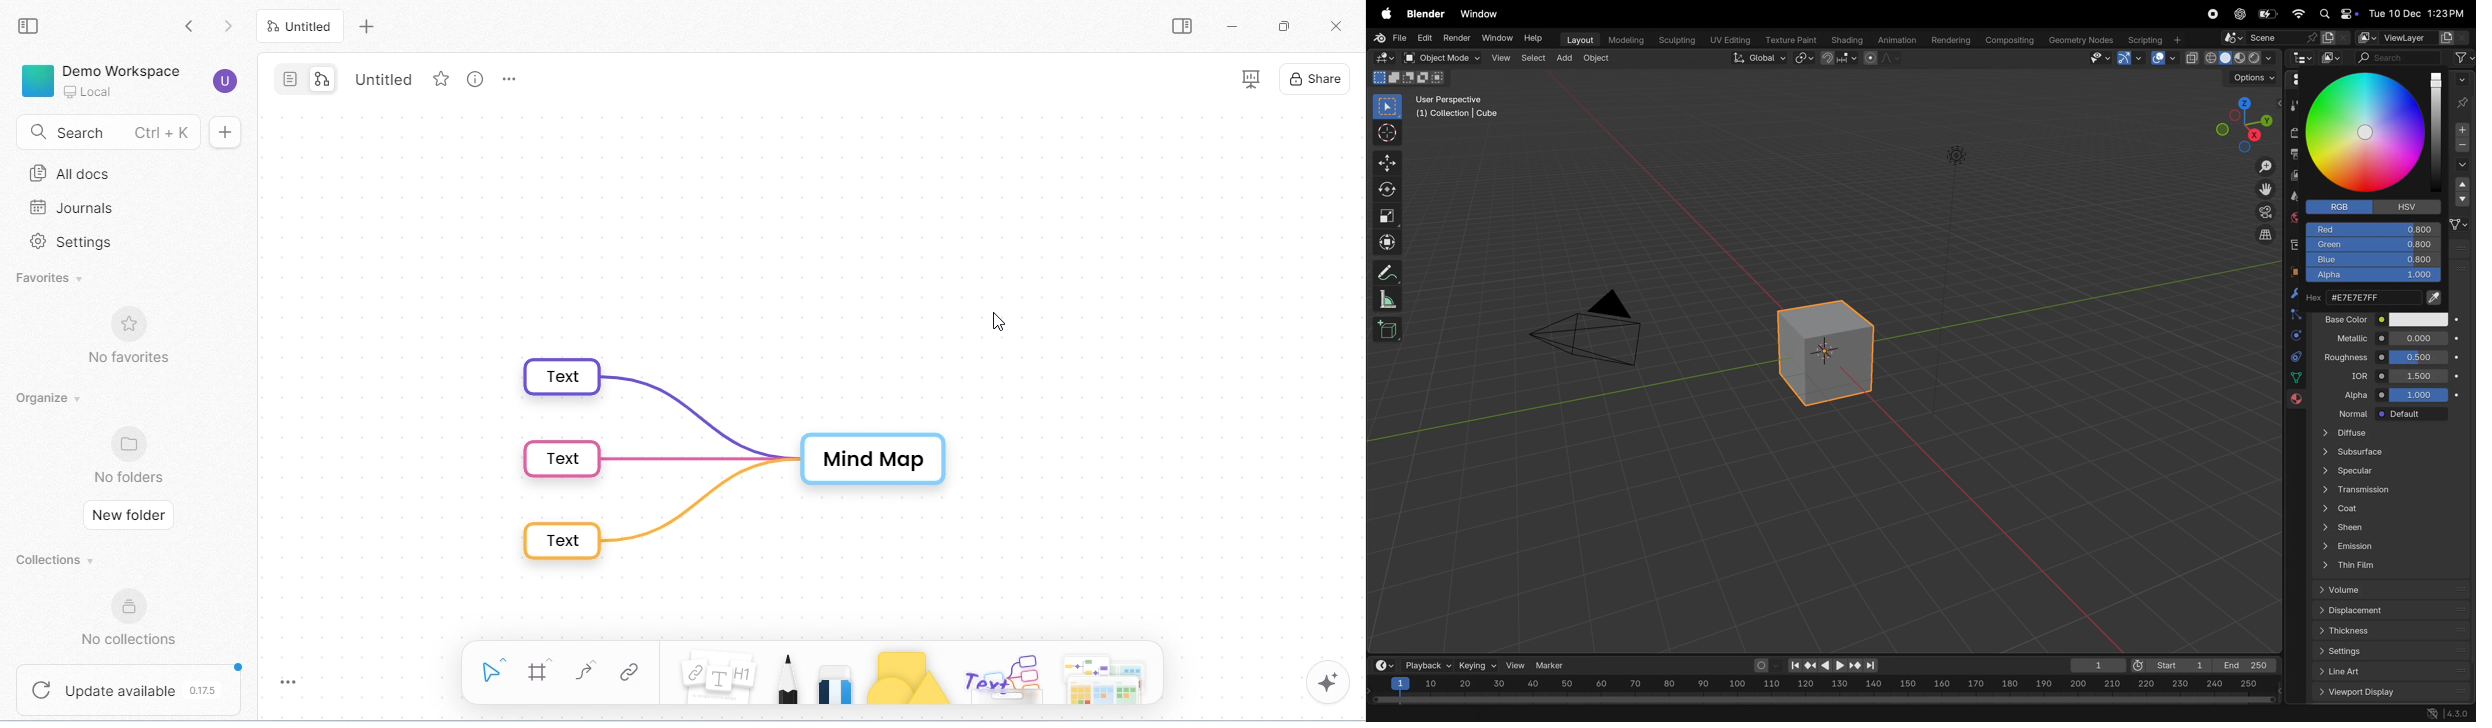  Describe the element at coordinates (2212, 15) in the screenshot. I see `record` at that location.